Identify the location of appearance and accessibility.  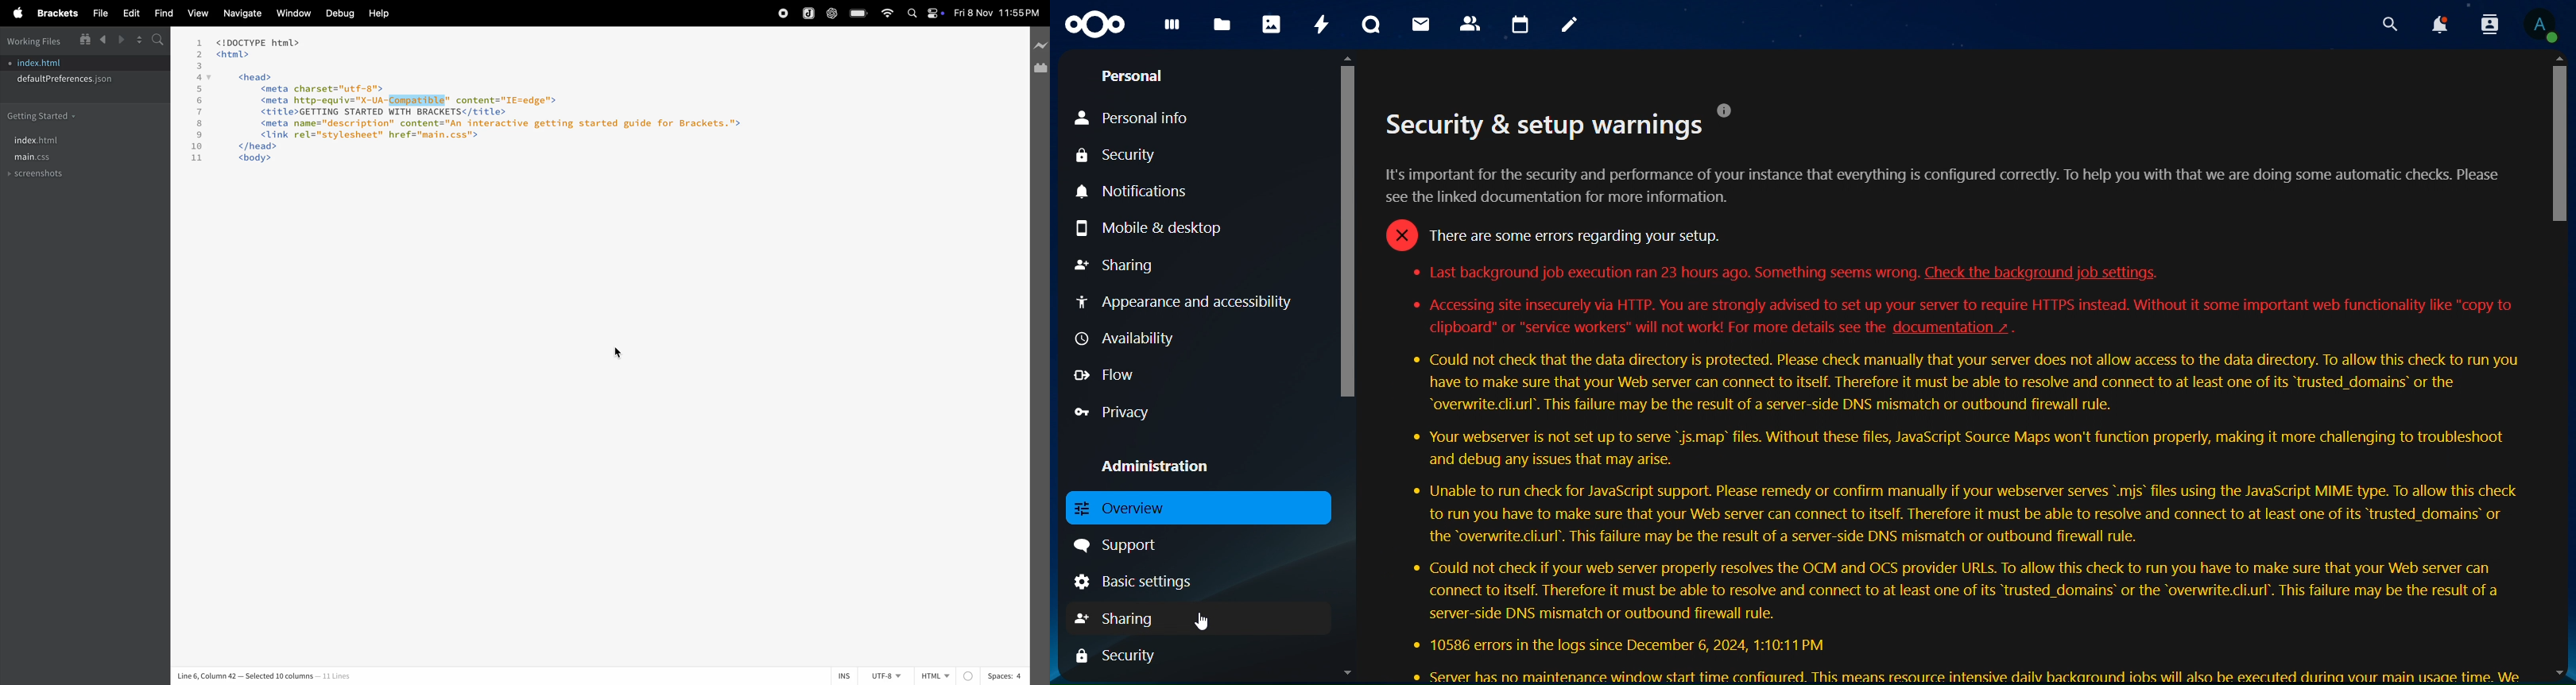
(1186, 303).